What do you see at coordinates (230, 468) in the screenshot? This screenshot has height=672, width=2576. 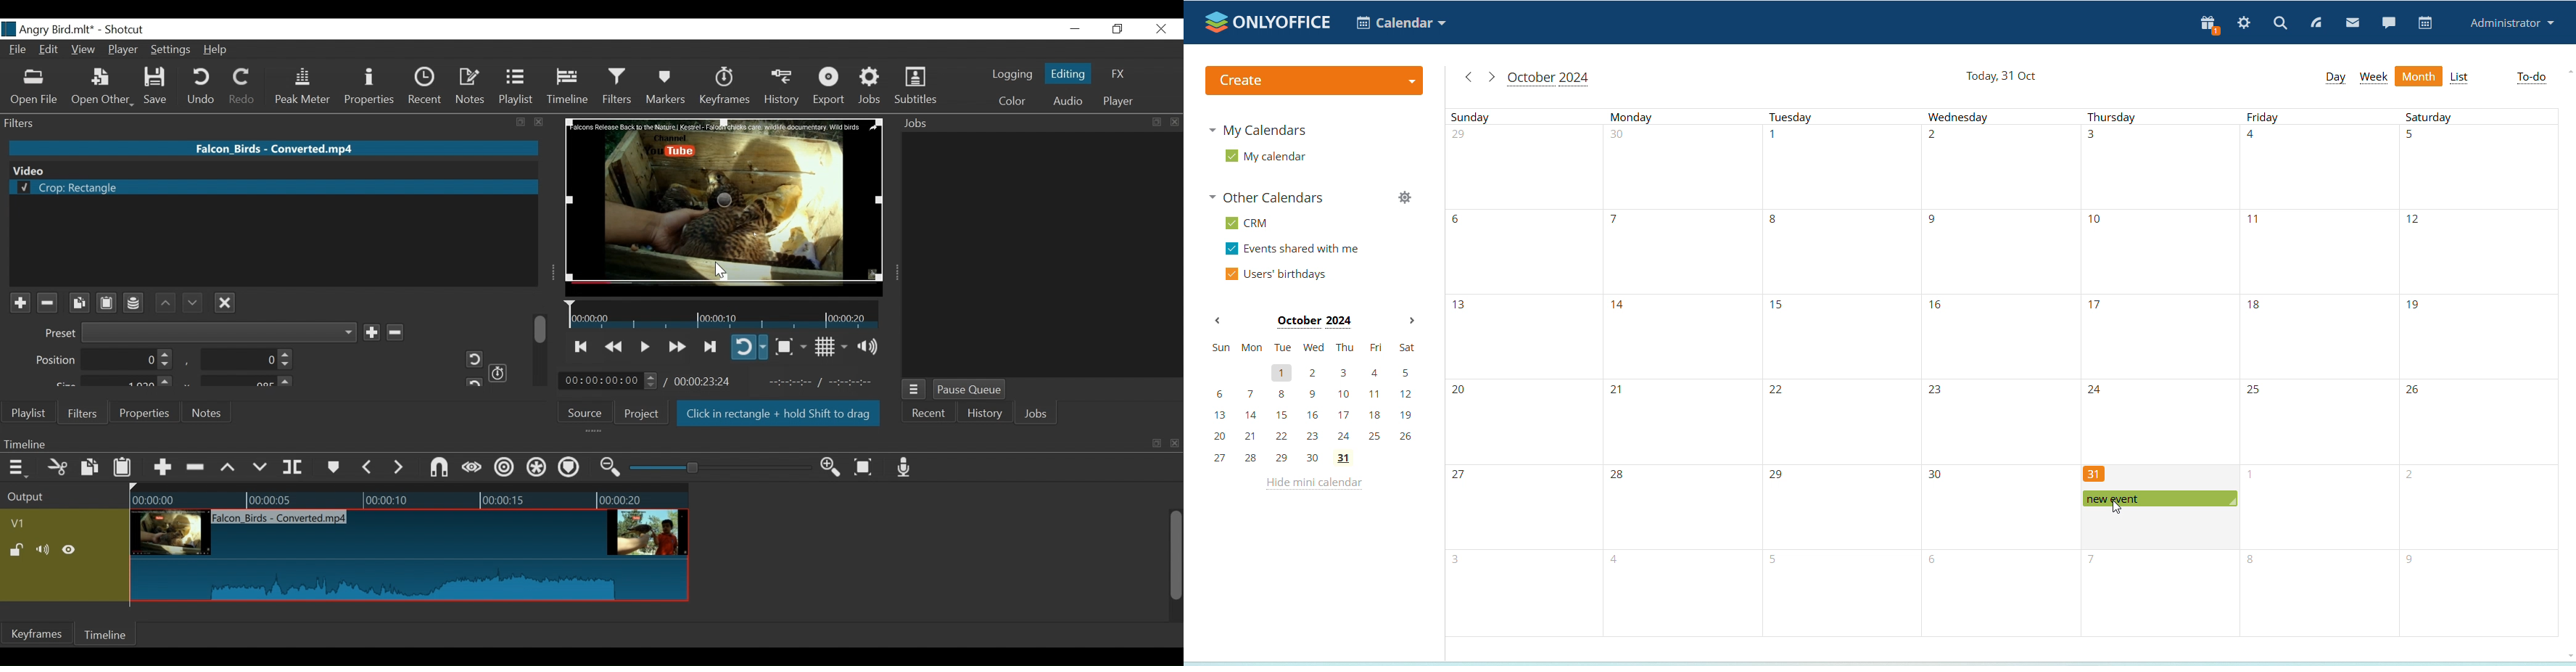 I see `Lift` at bounding box center [230, 468].